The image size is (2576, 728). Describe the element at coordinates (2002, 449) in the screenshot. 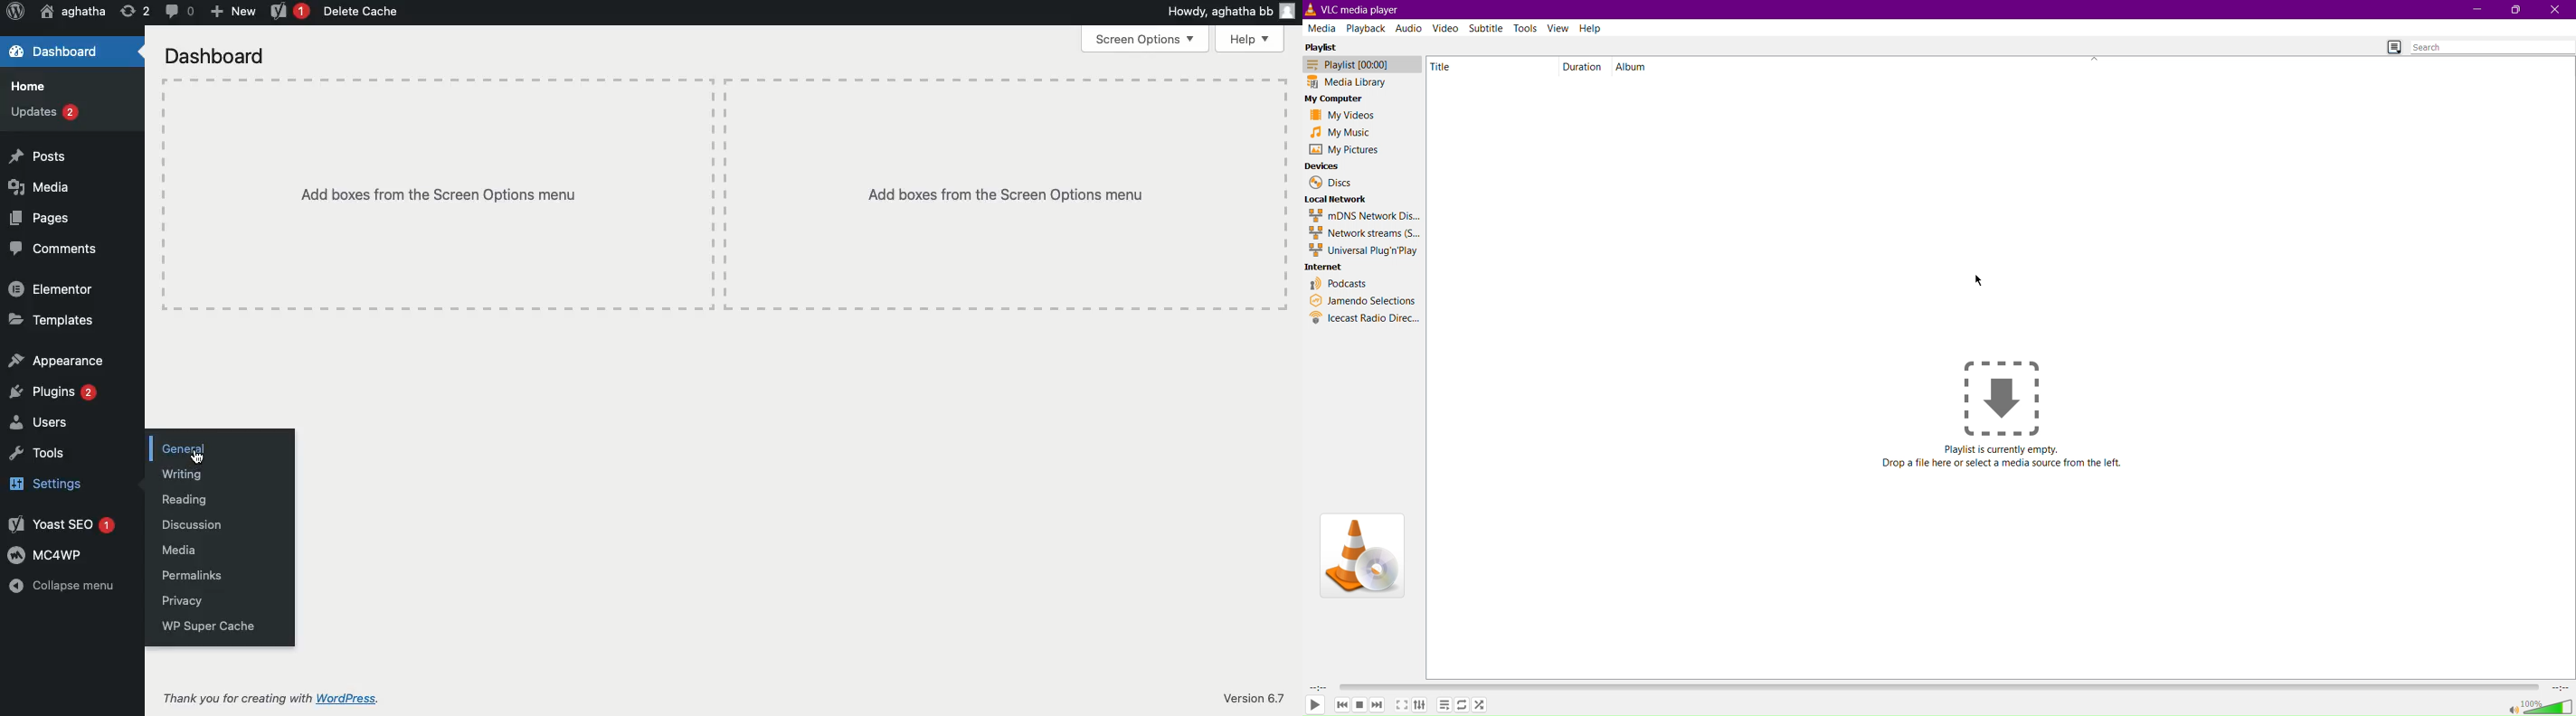

I see `Playlist is currently empty.` at that location.